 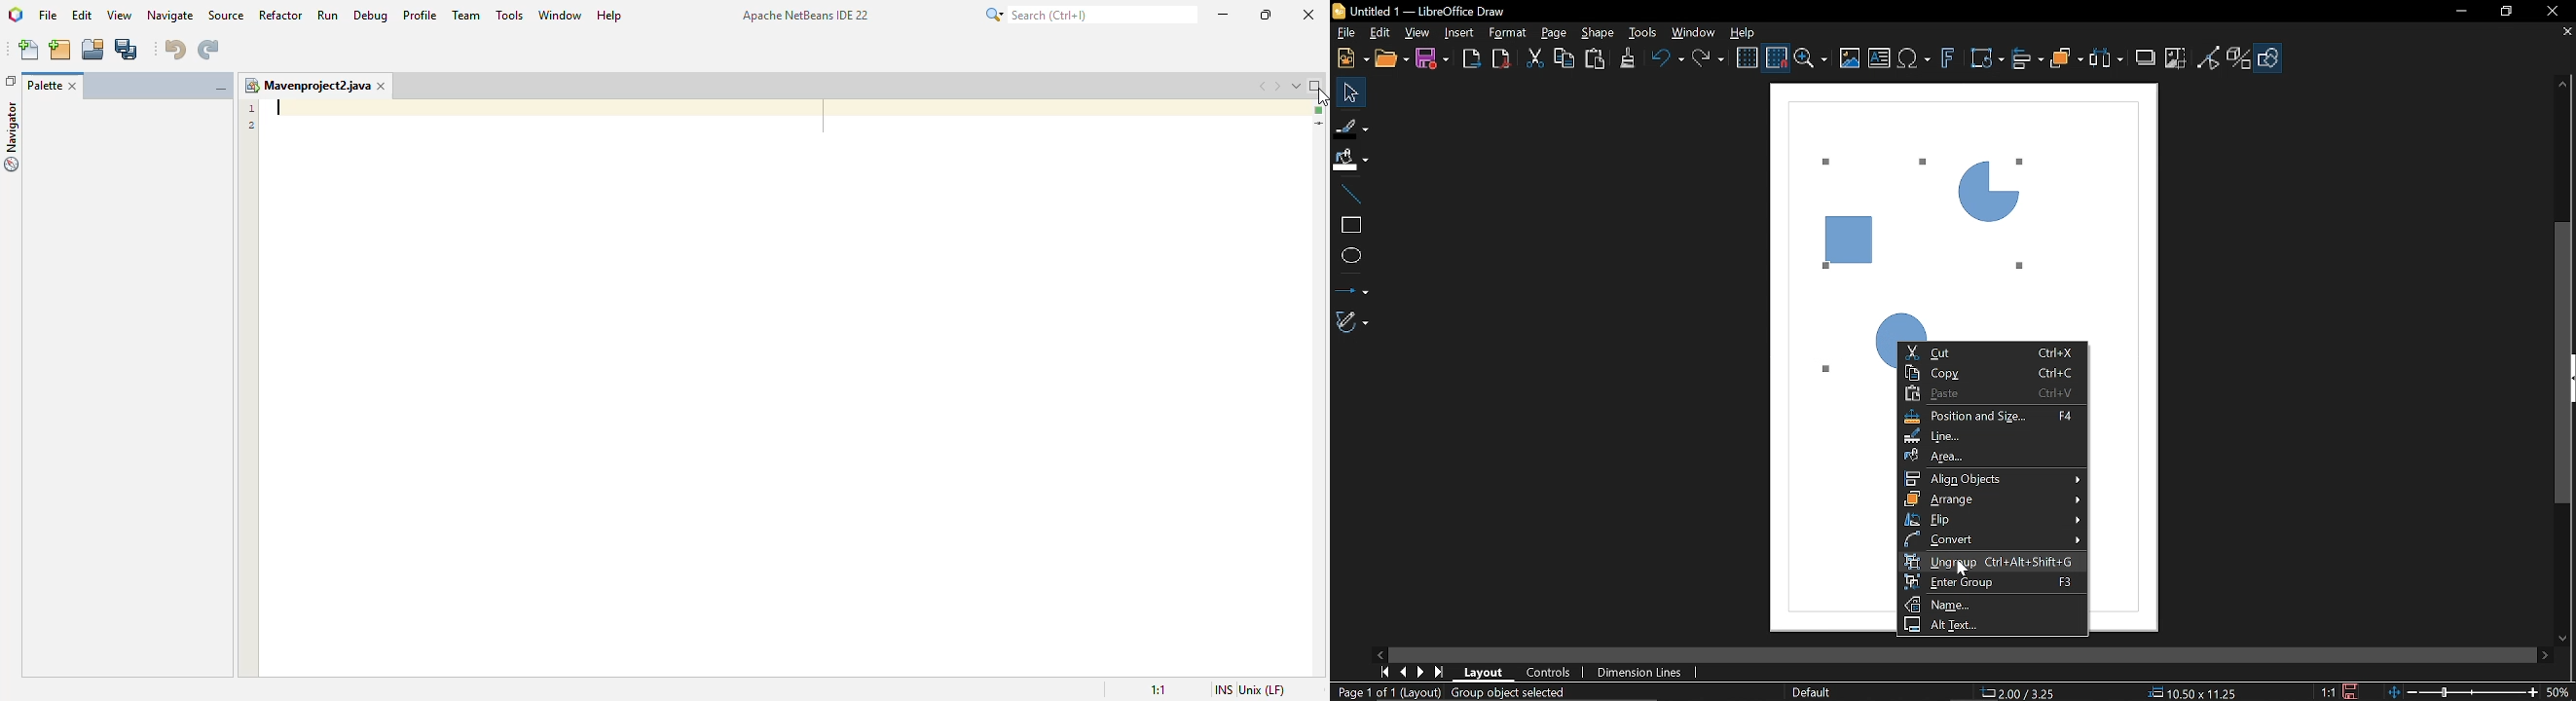 What do you see at coordinates (1472, 59) in the screenshot?
I see `Export` at bounding box center [1472, 59].